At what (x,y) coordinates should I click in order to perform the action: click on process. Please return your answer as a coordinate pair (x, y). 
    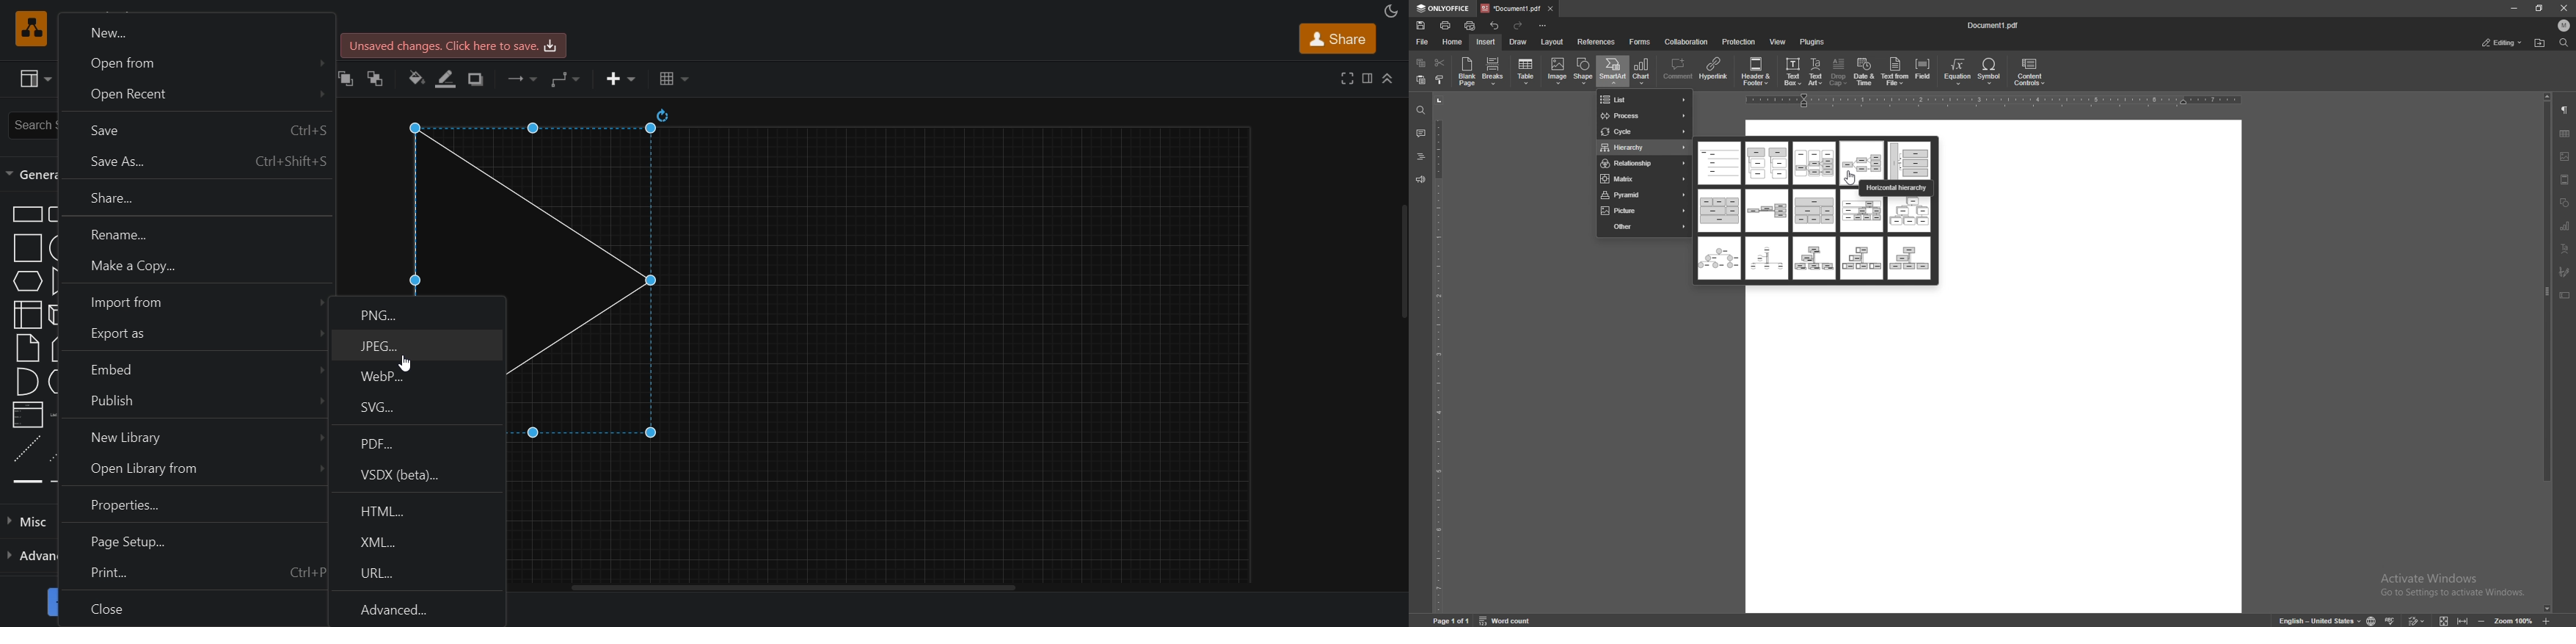
    Looking at the image, I should click on (1644, 116).